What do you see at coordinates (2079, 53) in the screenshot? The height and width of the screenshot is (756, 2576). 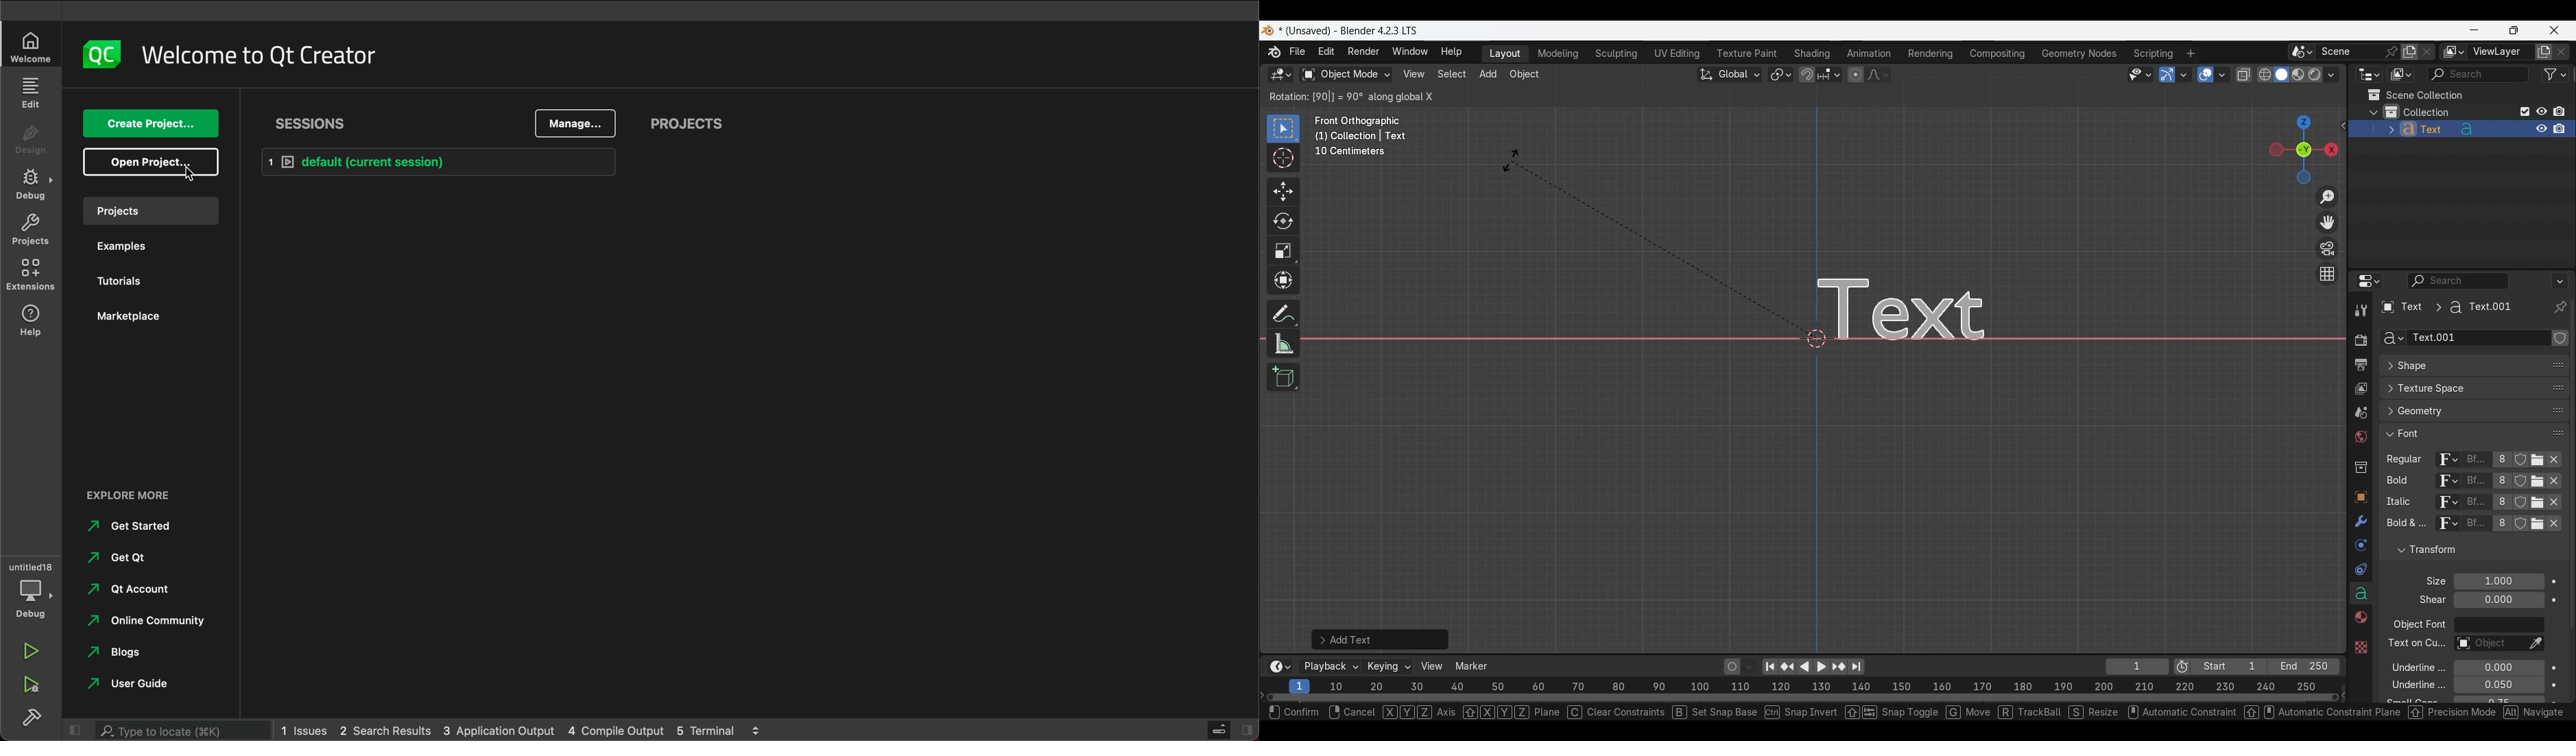 I see `Geometry nodes workspace` at bounding box center [2079, 53].